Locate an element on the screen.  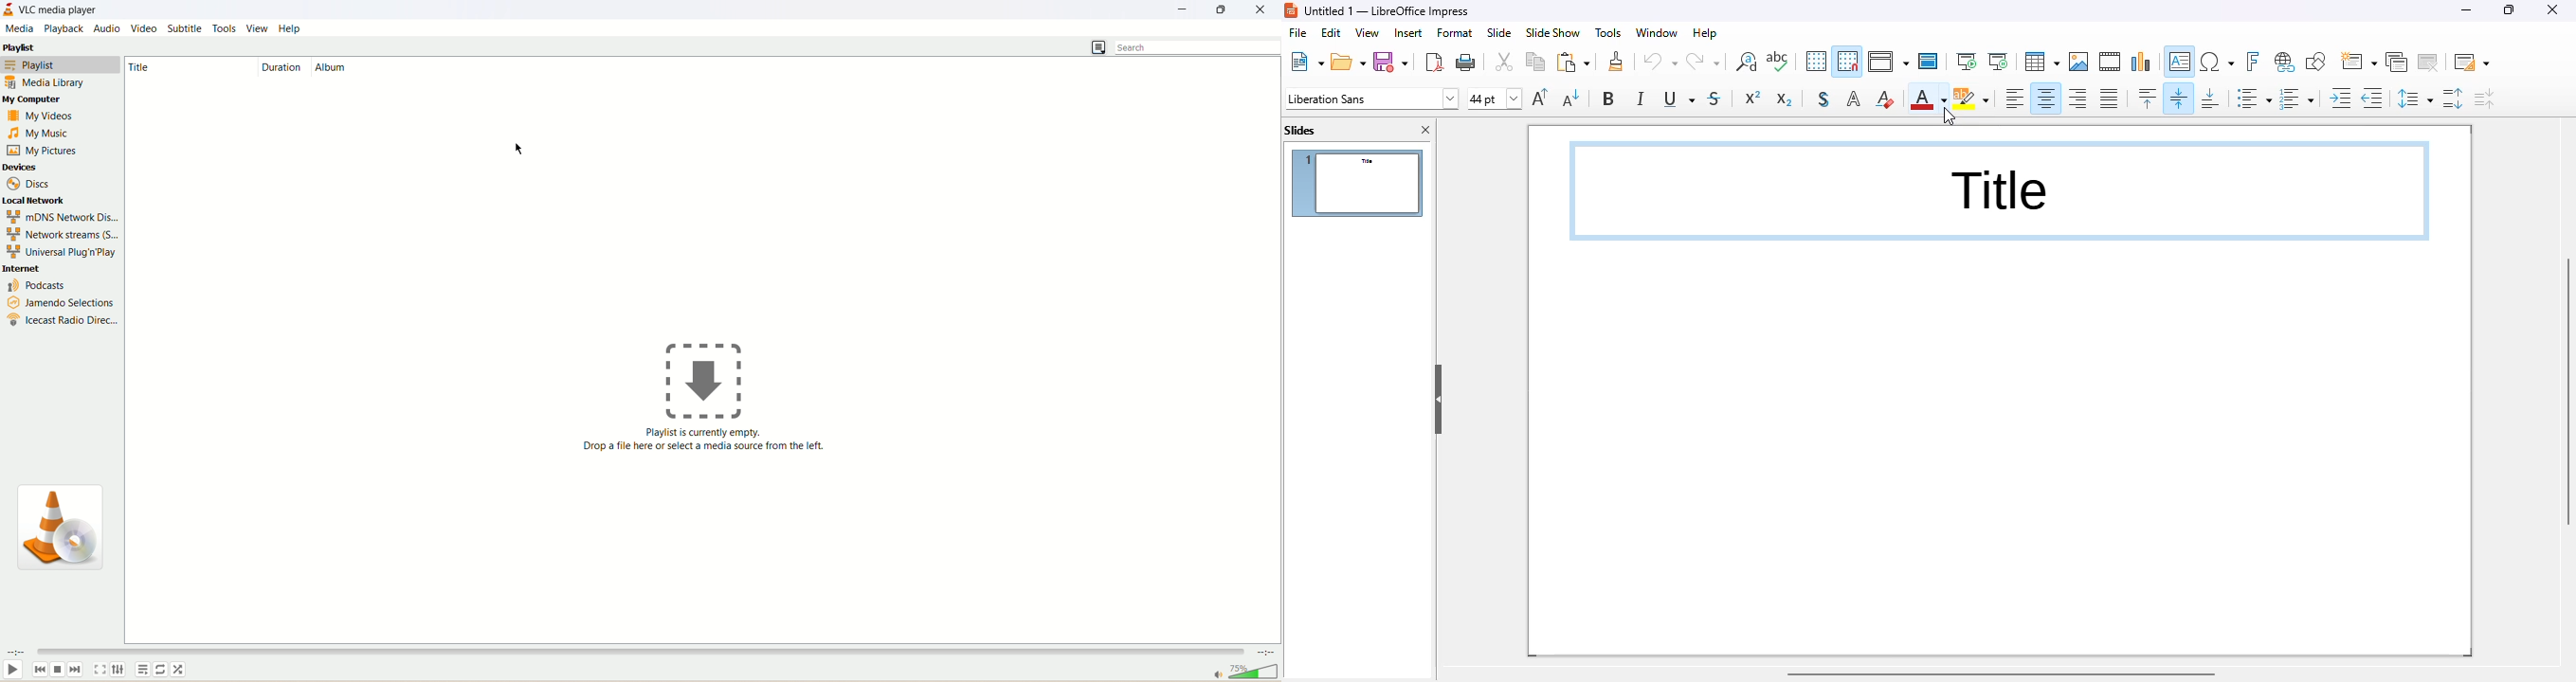
volume bar is located at coordinates (1246, 671).